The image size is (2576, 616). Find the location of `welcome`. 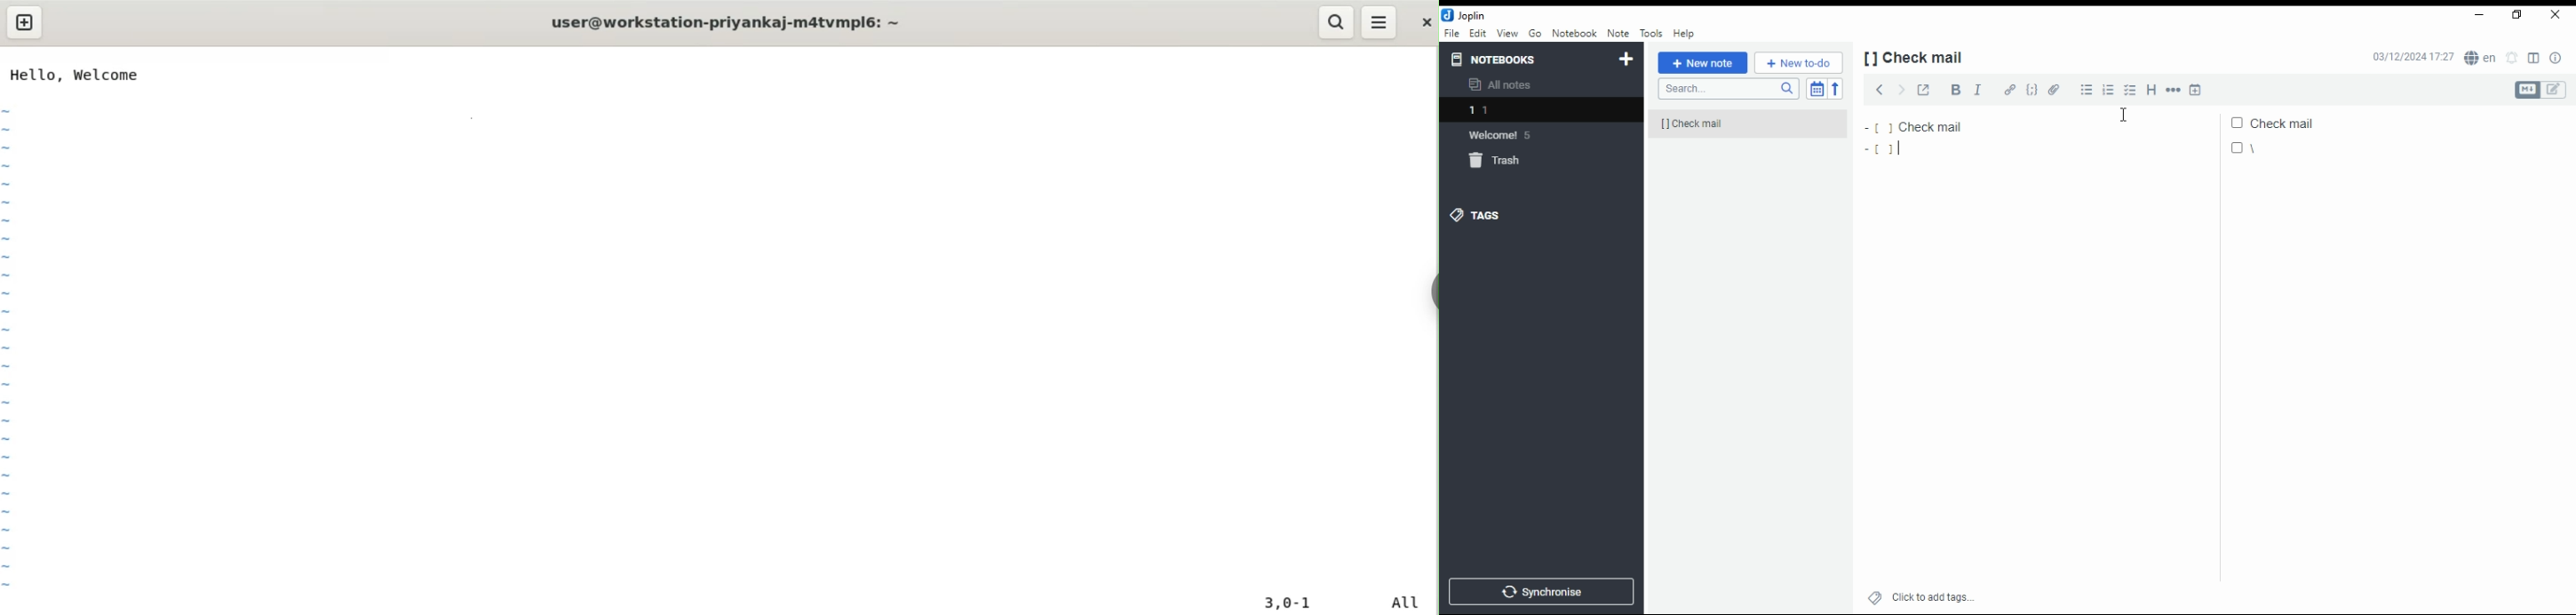

welcome is located at coordinates (1507, 135).